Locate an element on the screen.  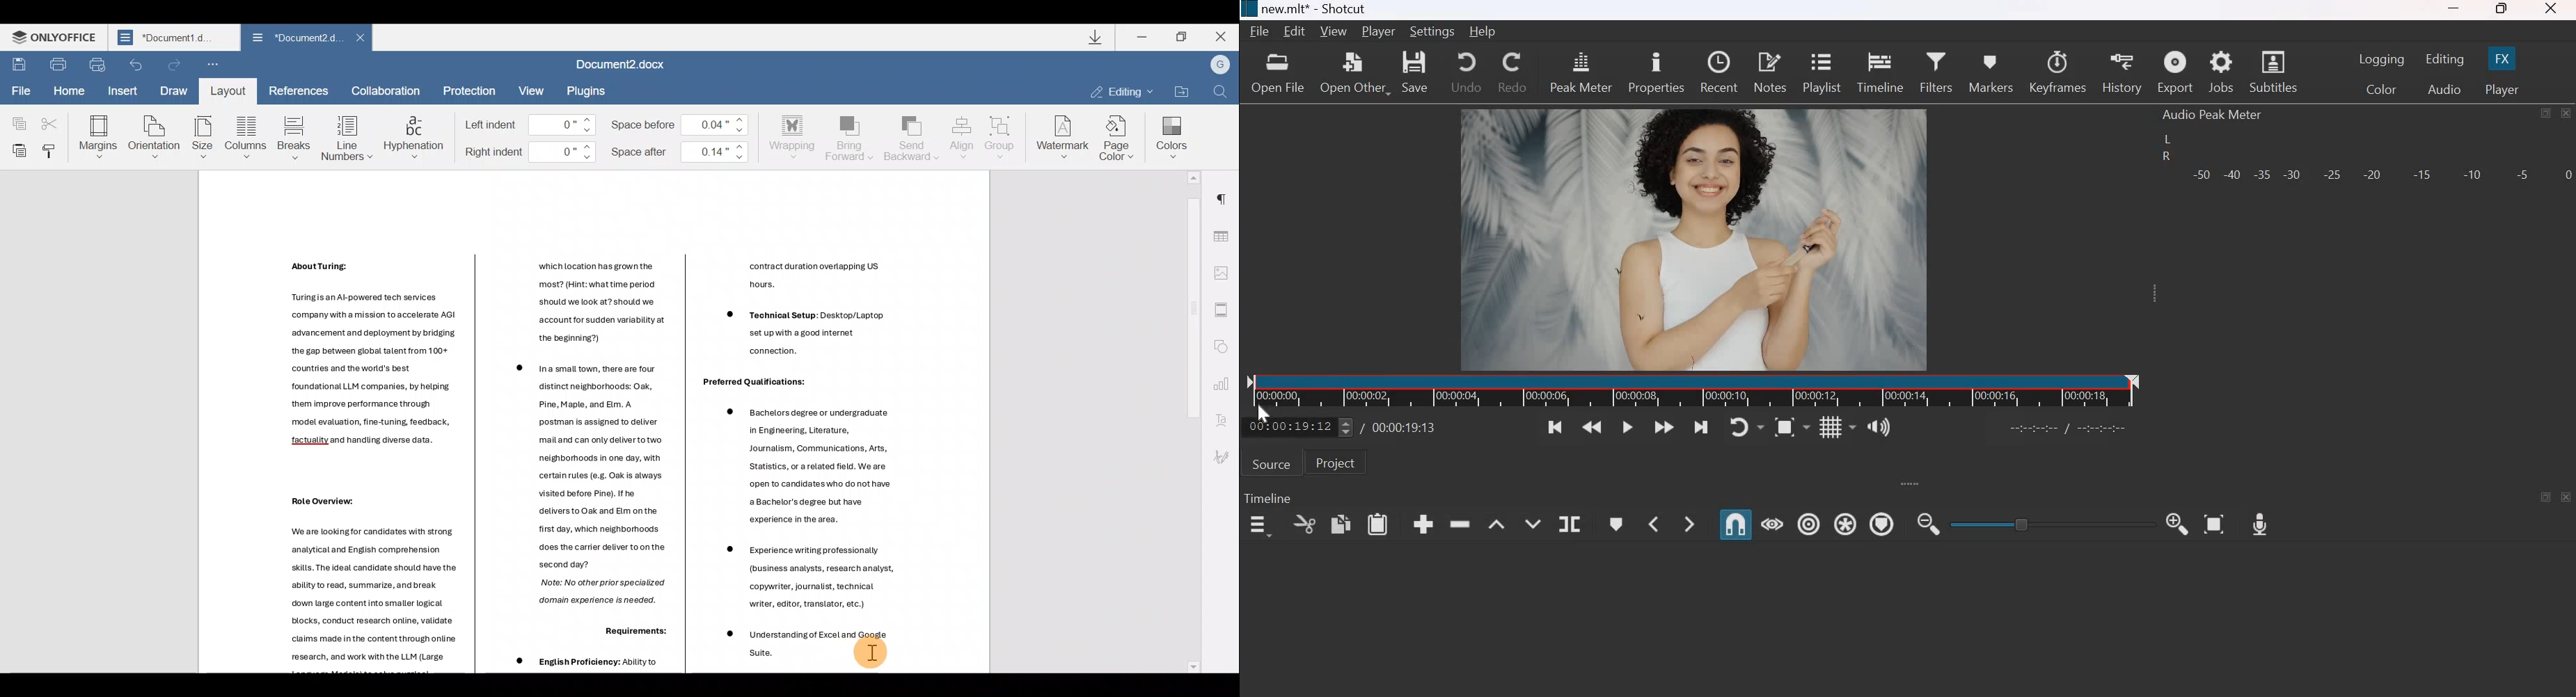
R is located at coordinates (2165, 158).